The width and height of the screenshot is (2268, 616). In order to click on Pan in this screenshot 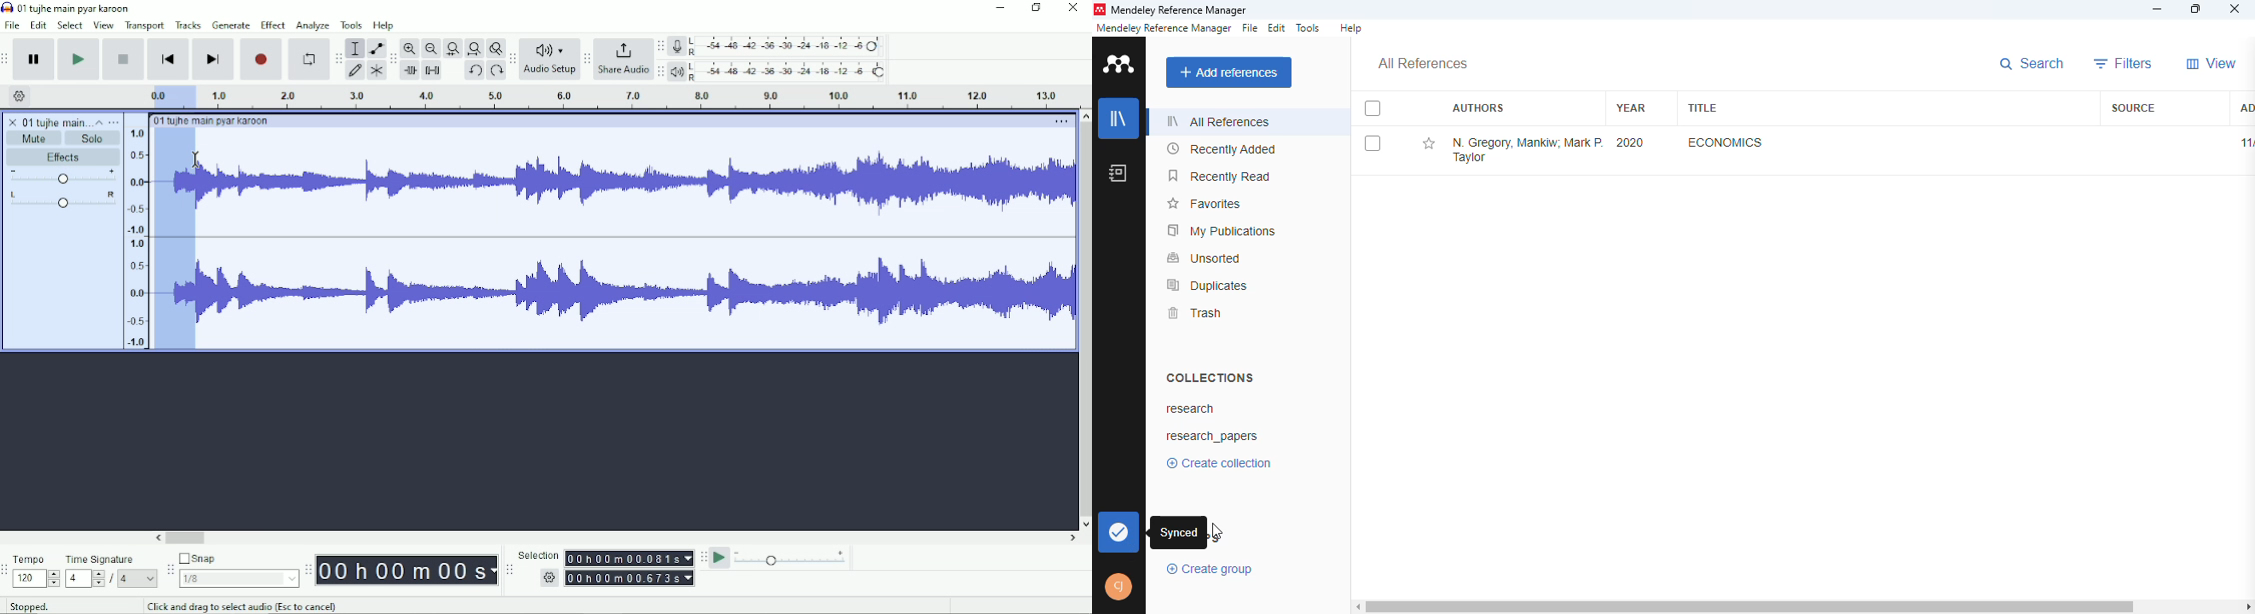, I will do `click(62, 201)`.